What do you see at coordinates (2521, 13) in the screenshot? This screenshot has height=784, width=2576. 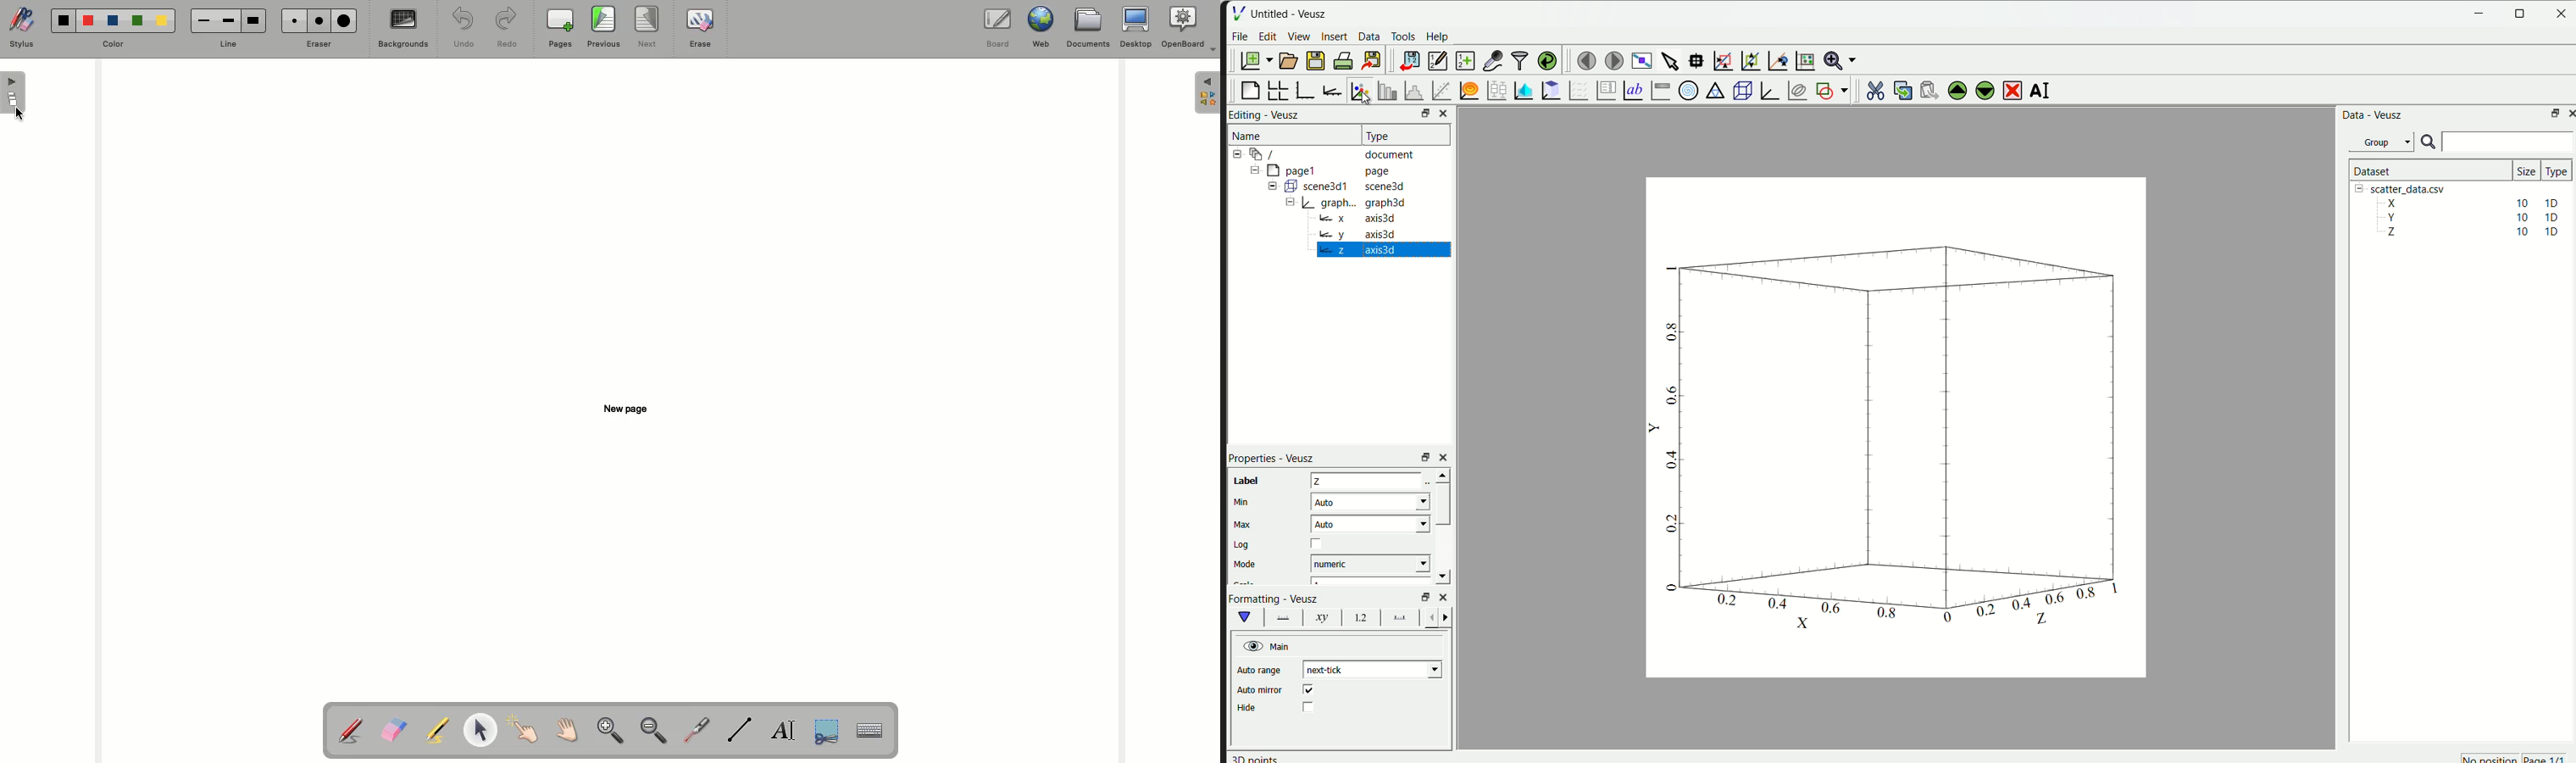 I see `resize` at bounding box center [2521, 13].